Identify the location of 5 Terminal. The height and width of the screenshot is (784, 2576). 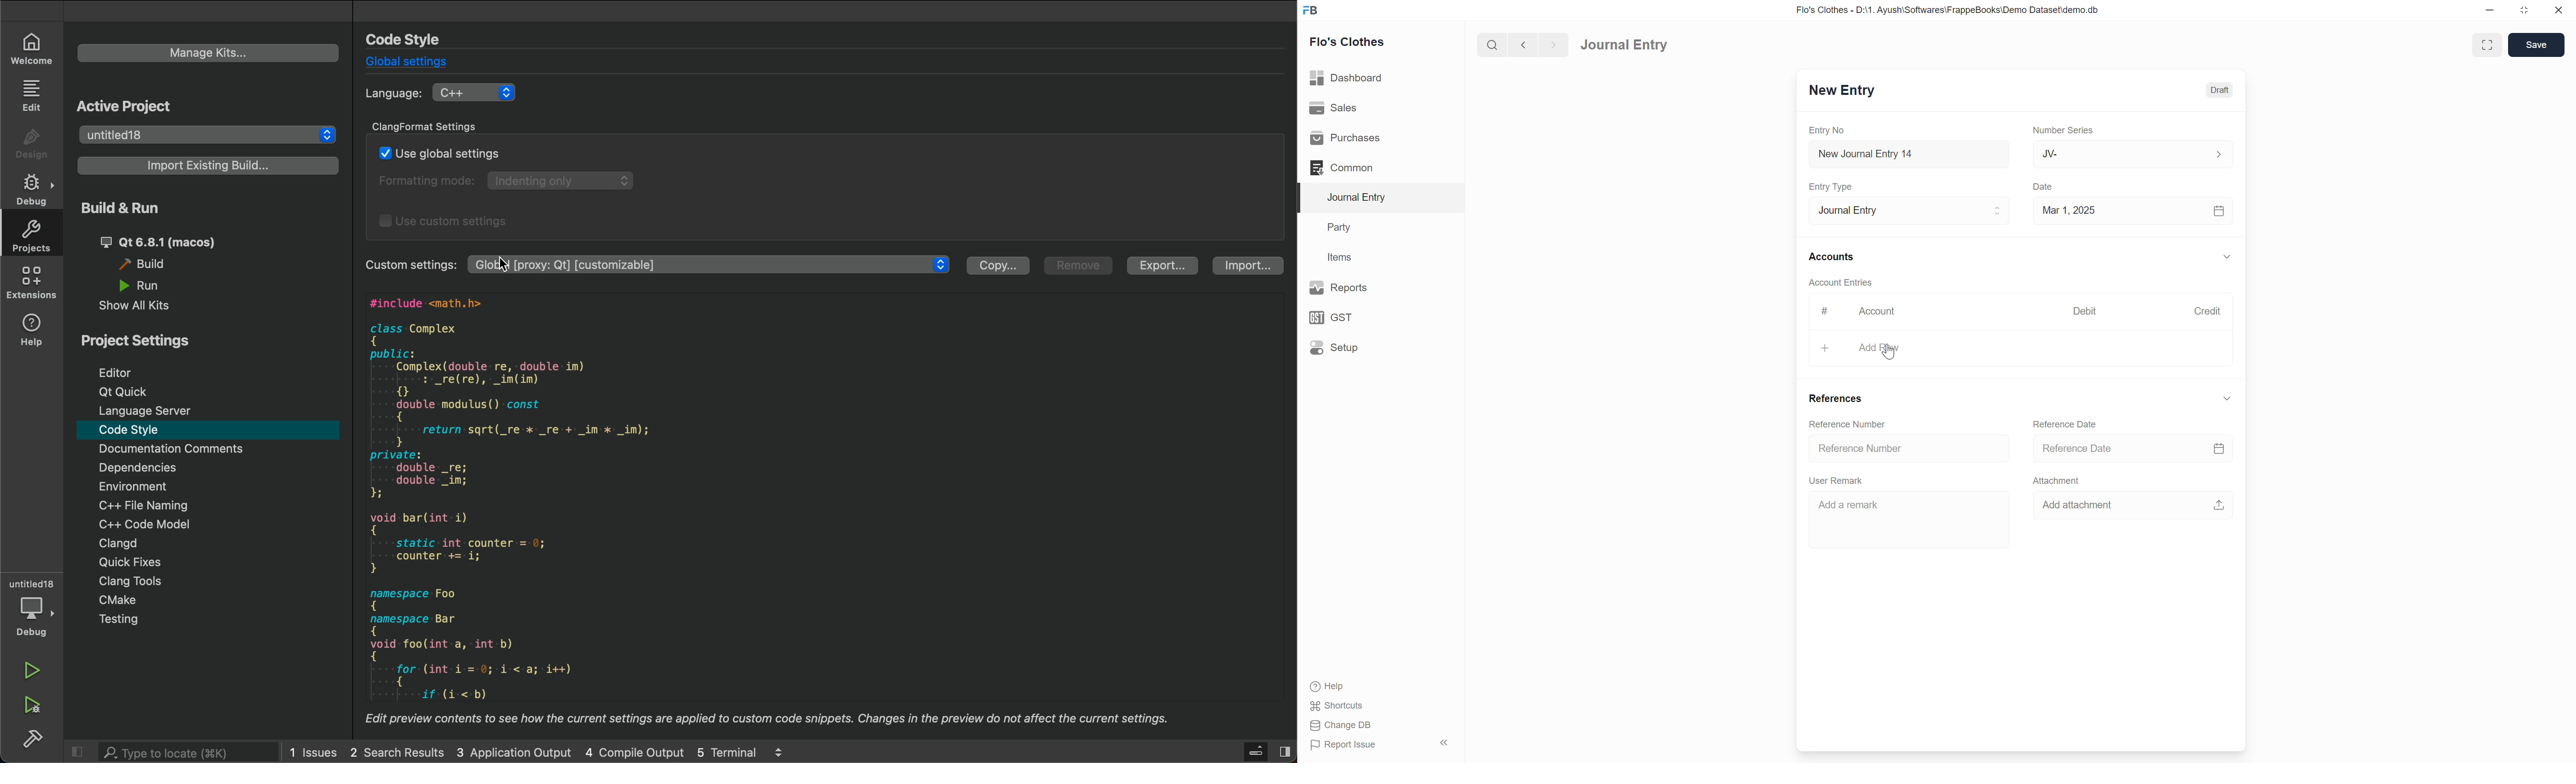
(726, 750).